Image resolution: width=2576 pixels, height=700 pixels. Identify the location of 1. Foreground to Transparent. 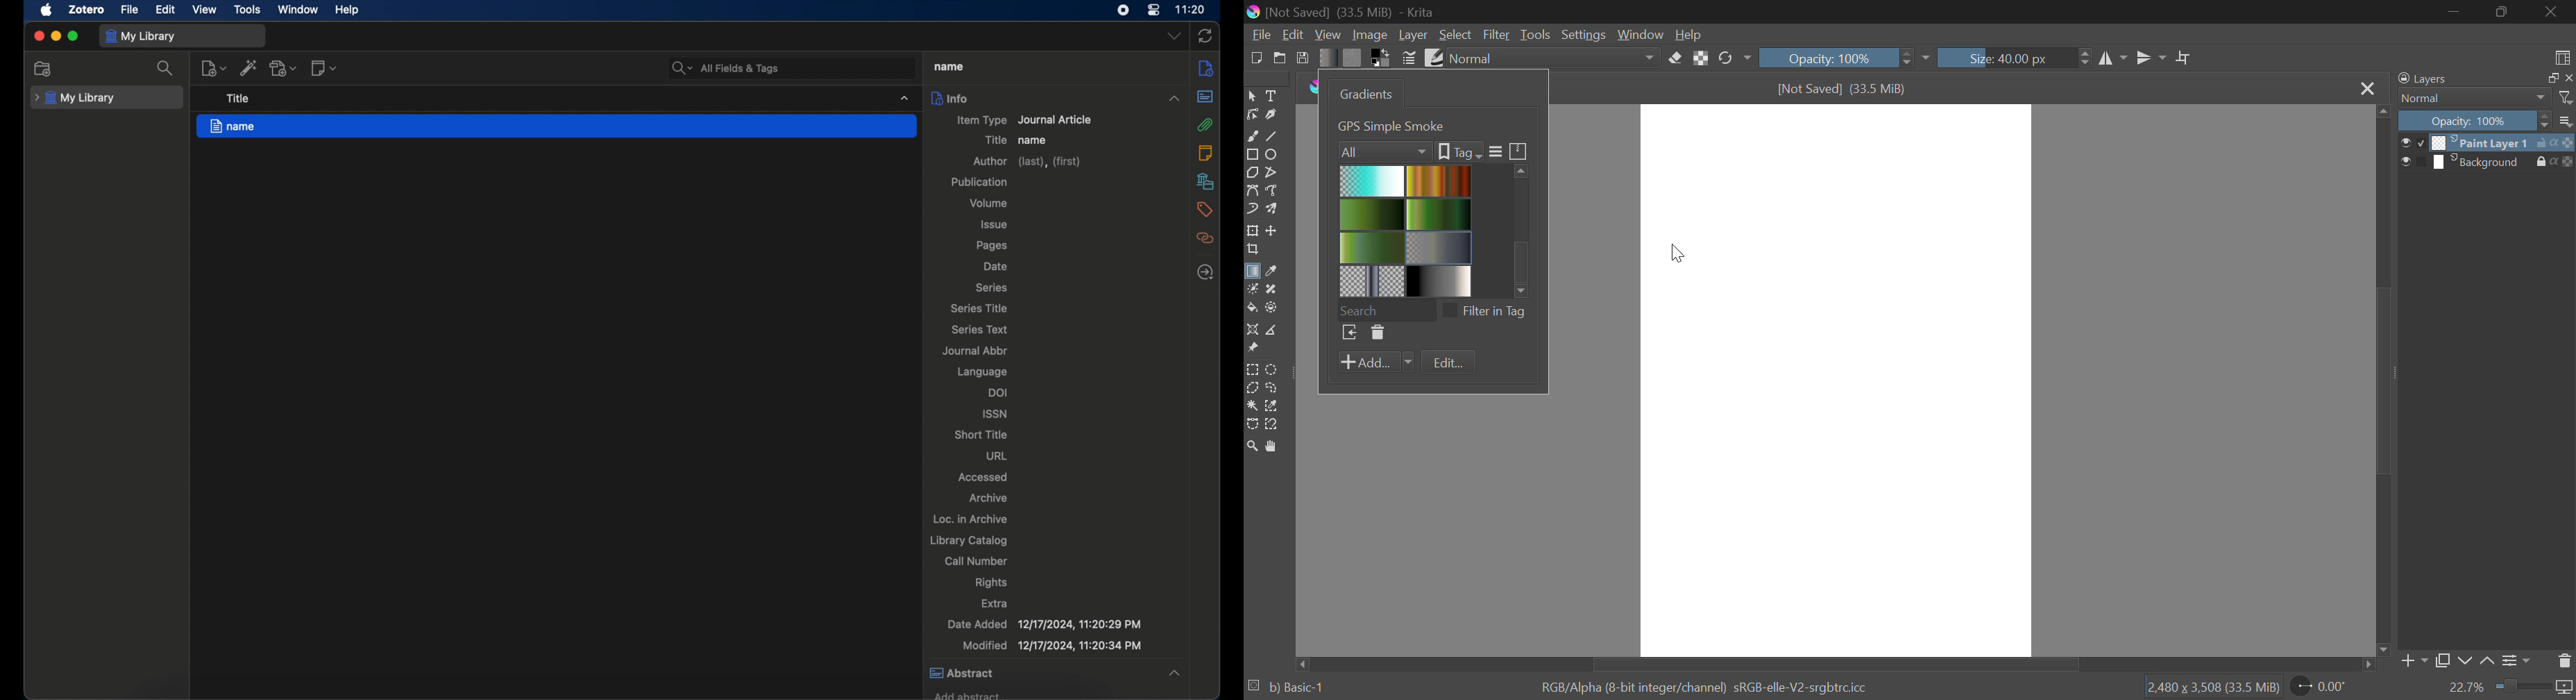
(1421, 125).